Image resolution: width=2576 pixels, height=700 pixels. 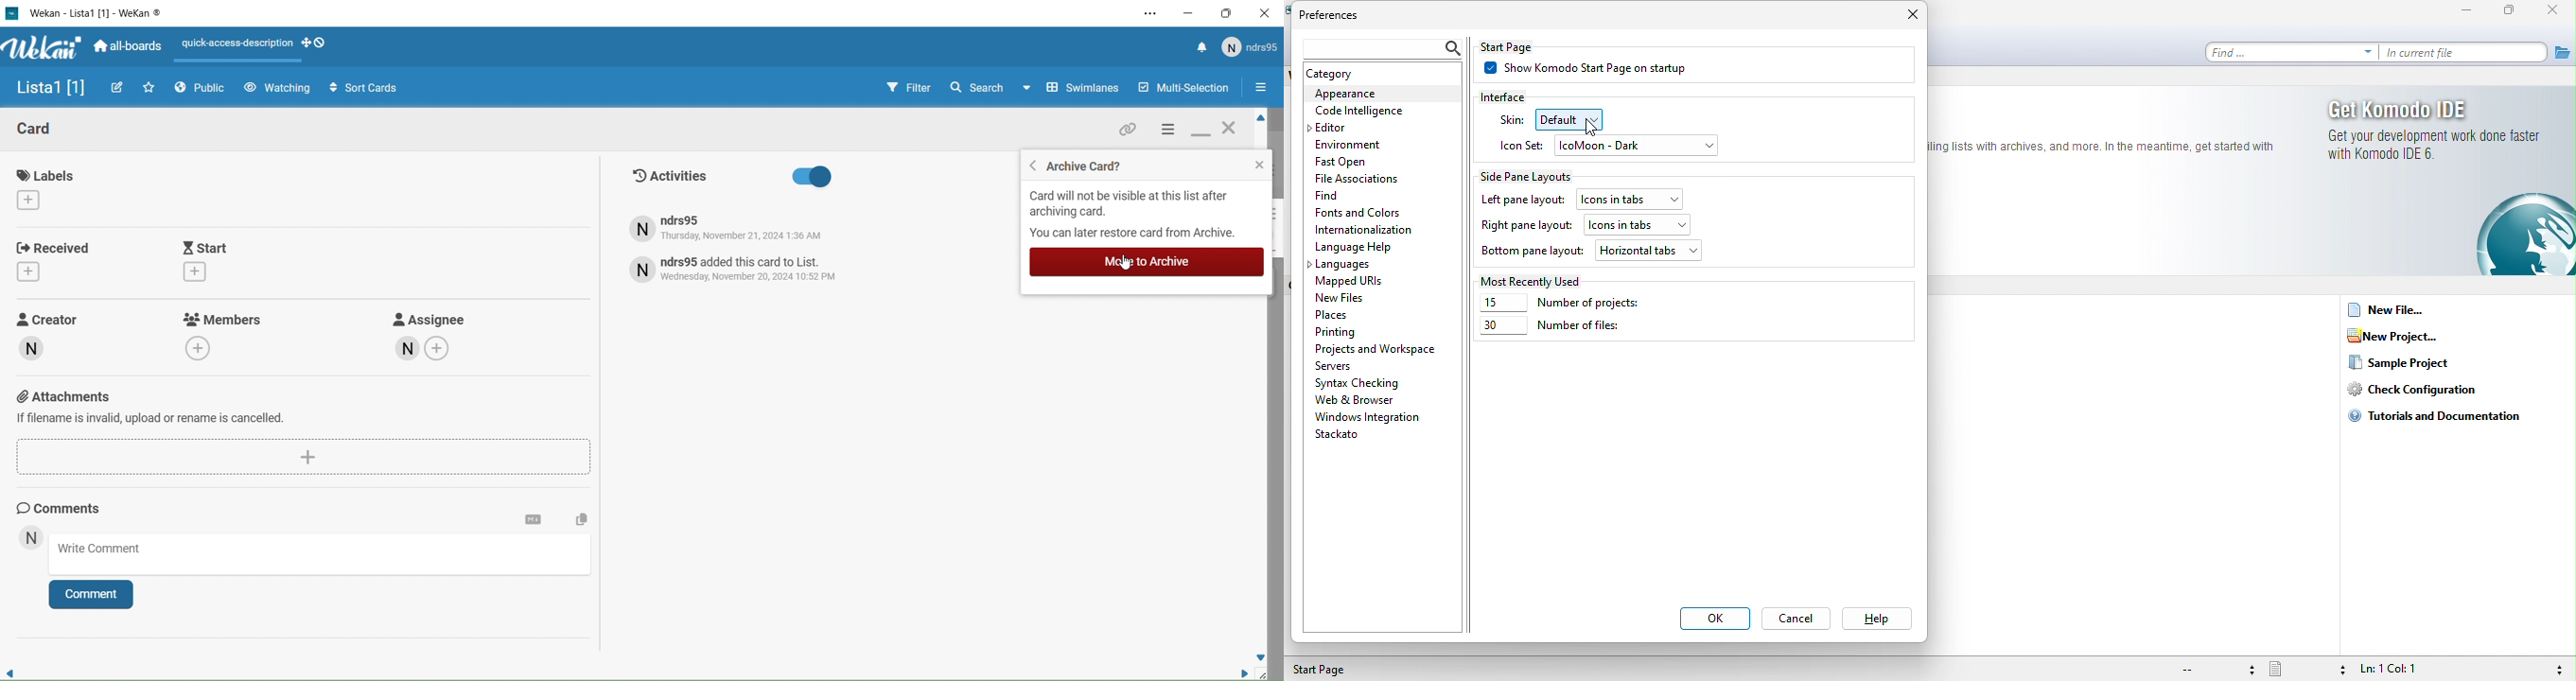 I want to click on Sort Cards, so click(x=369, y=86).